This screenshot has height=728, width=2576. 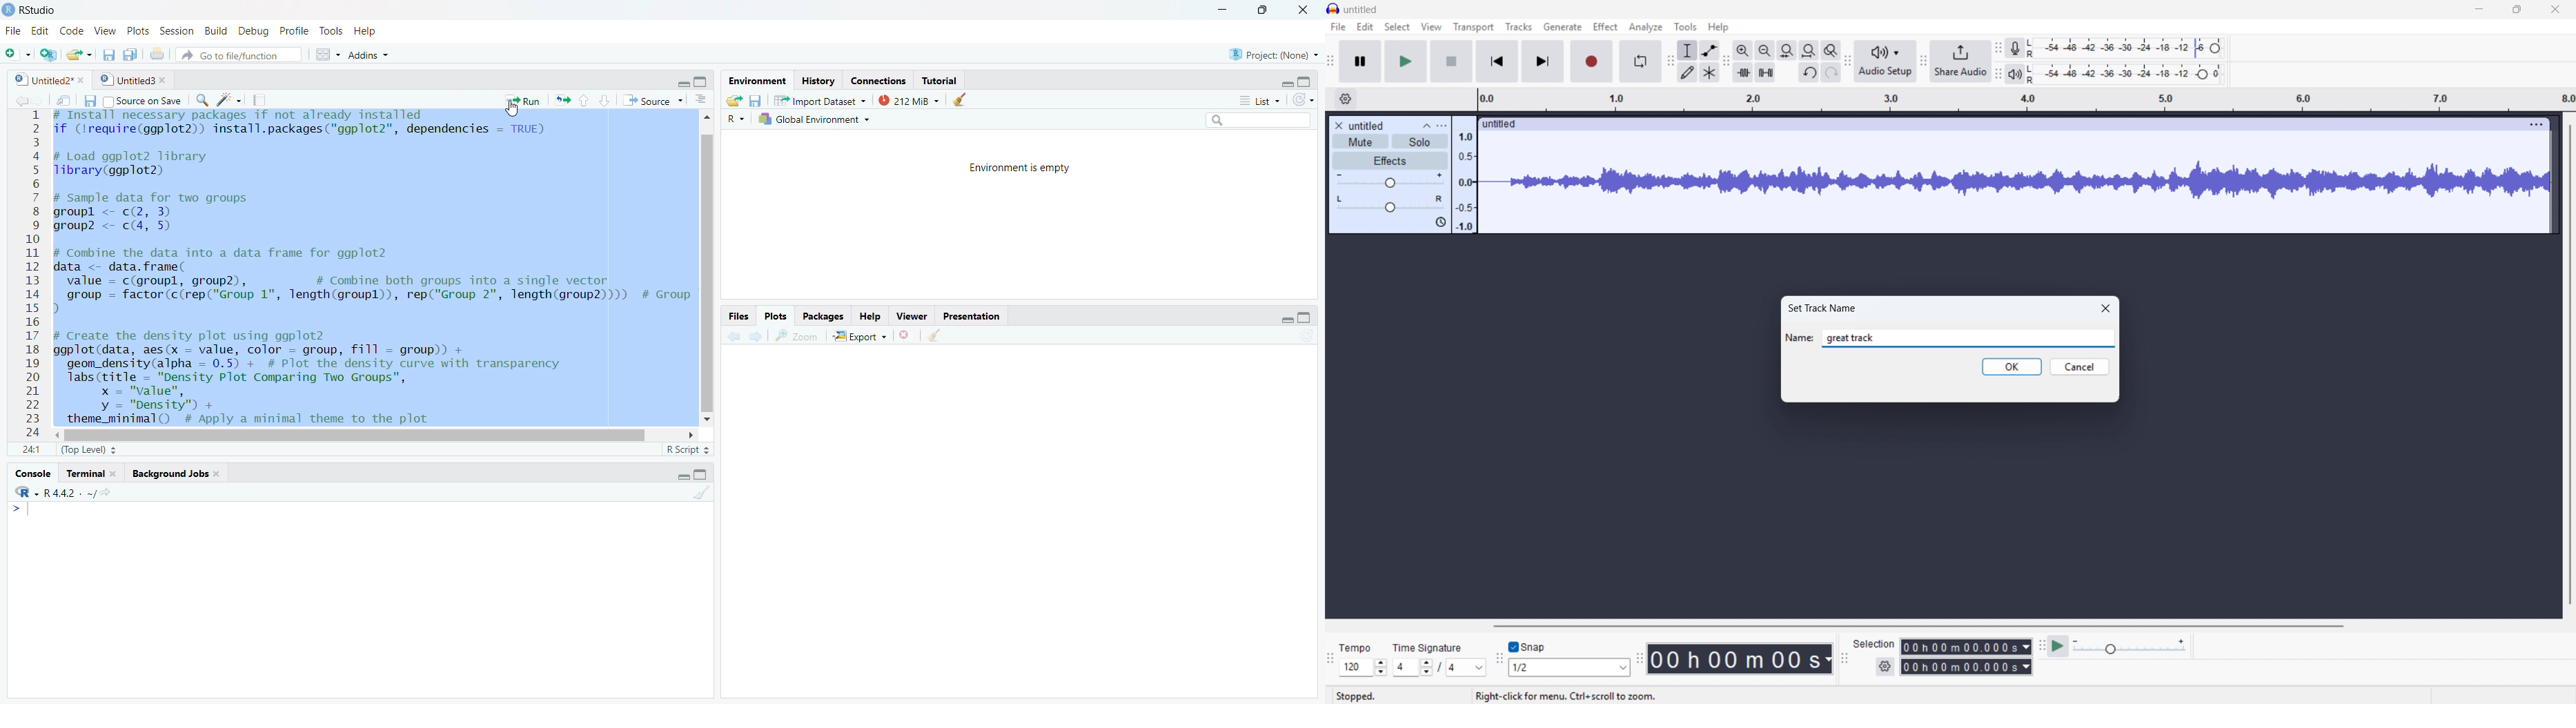 What do you see at coordinates (66, 493) in the screenshot?
I see `R .R.4.4.2` at bounding box center [66, 493].